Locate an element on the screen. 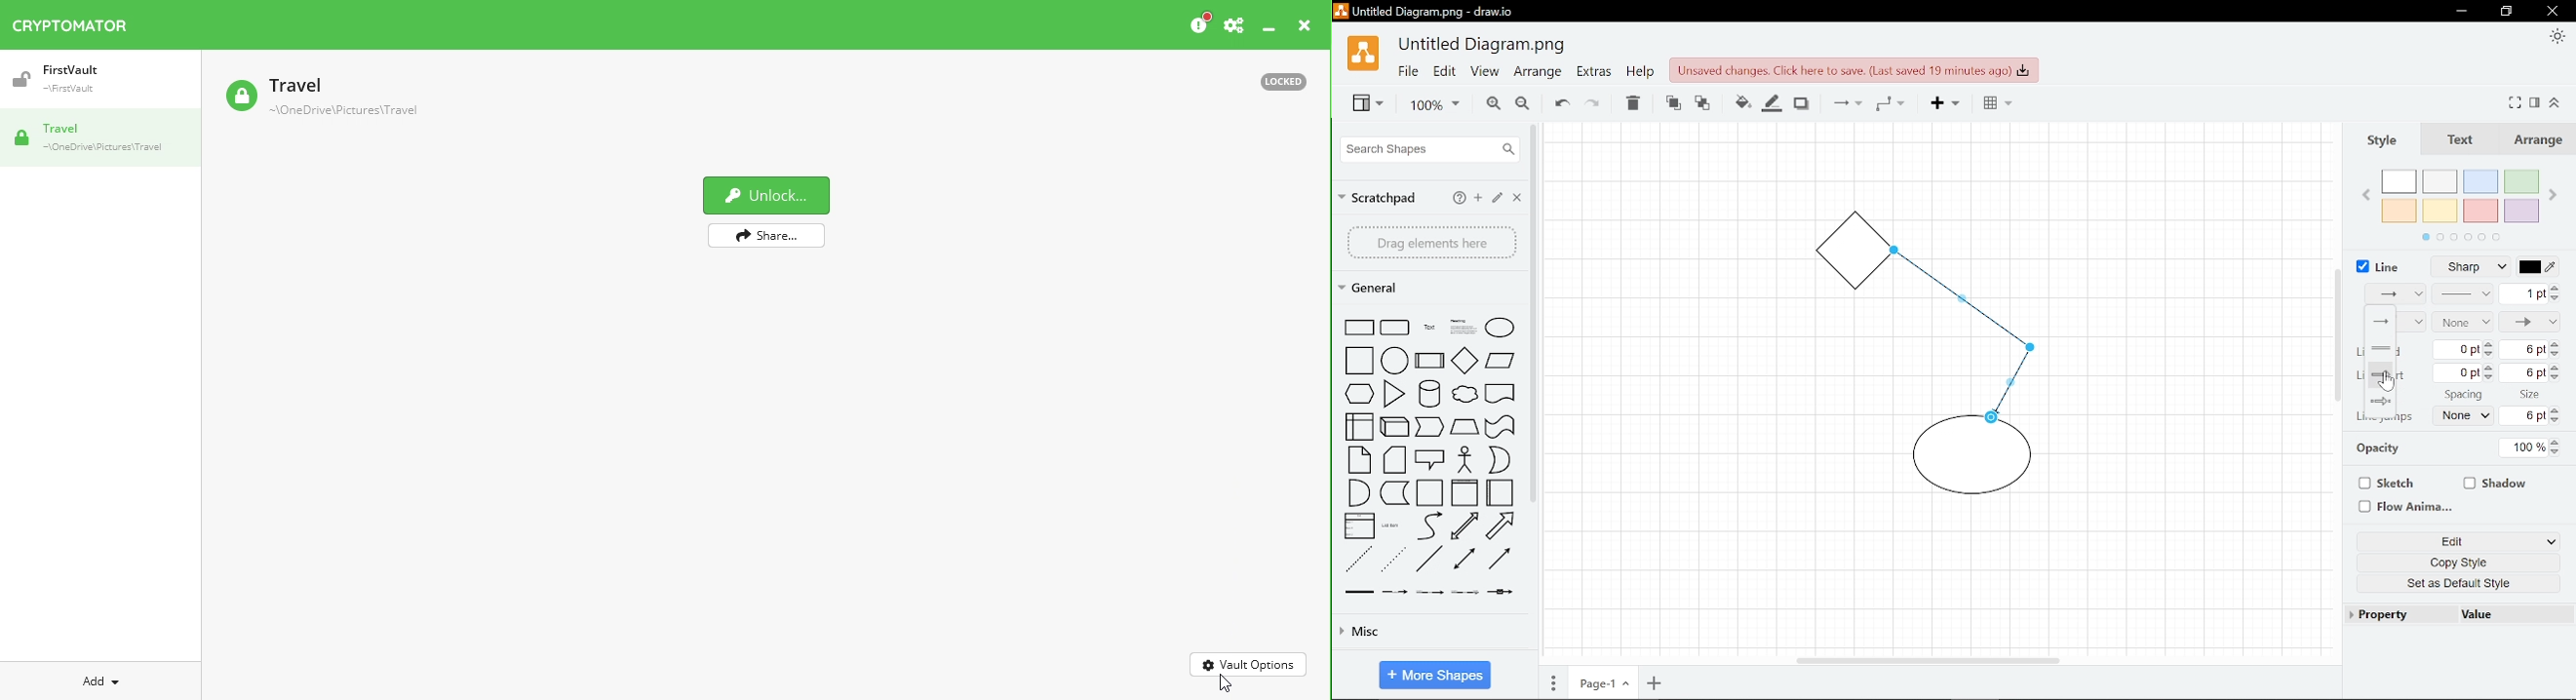  Unblock is located at coordinates (765, 196).